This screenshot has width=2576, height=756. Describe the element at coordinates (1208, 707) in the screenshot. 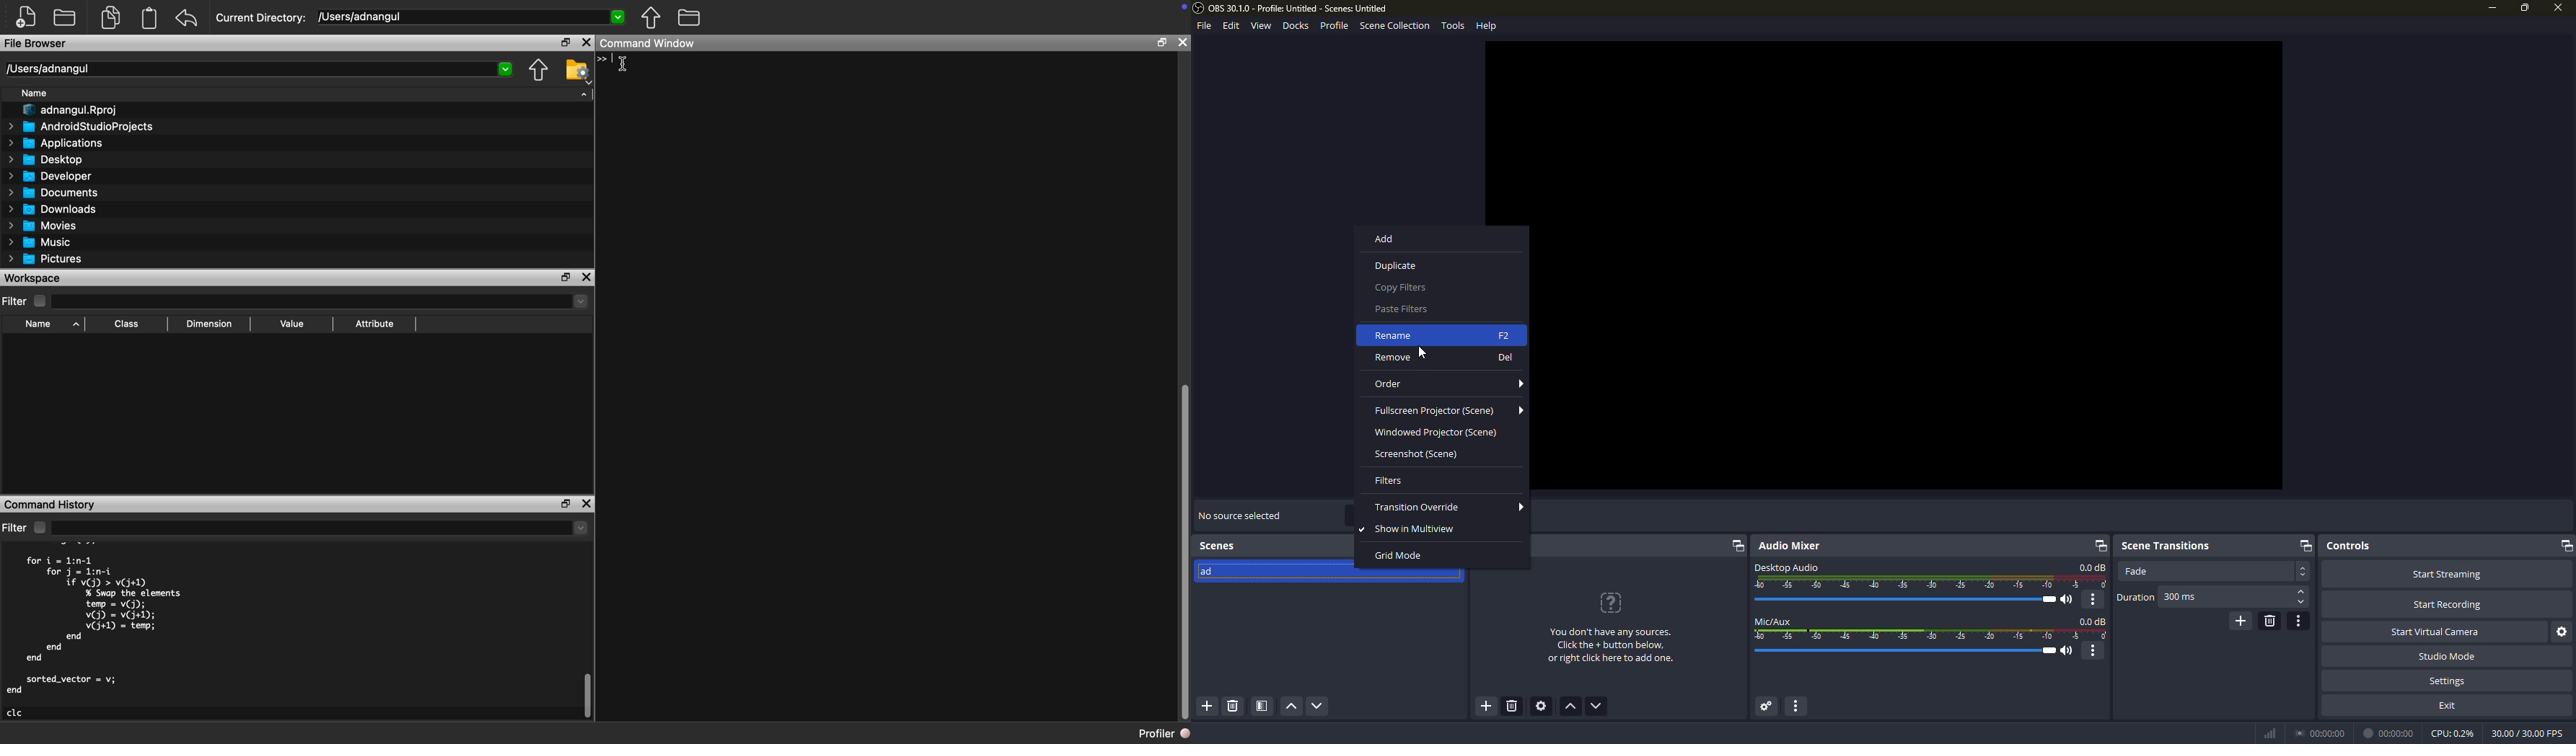

I see `add scene` at that location.